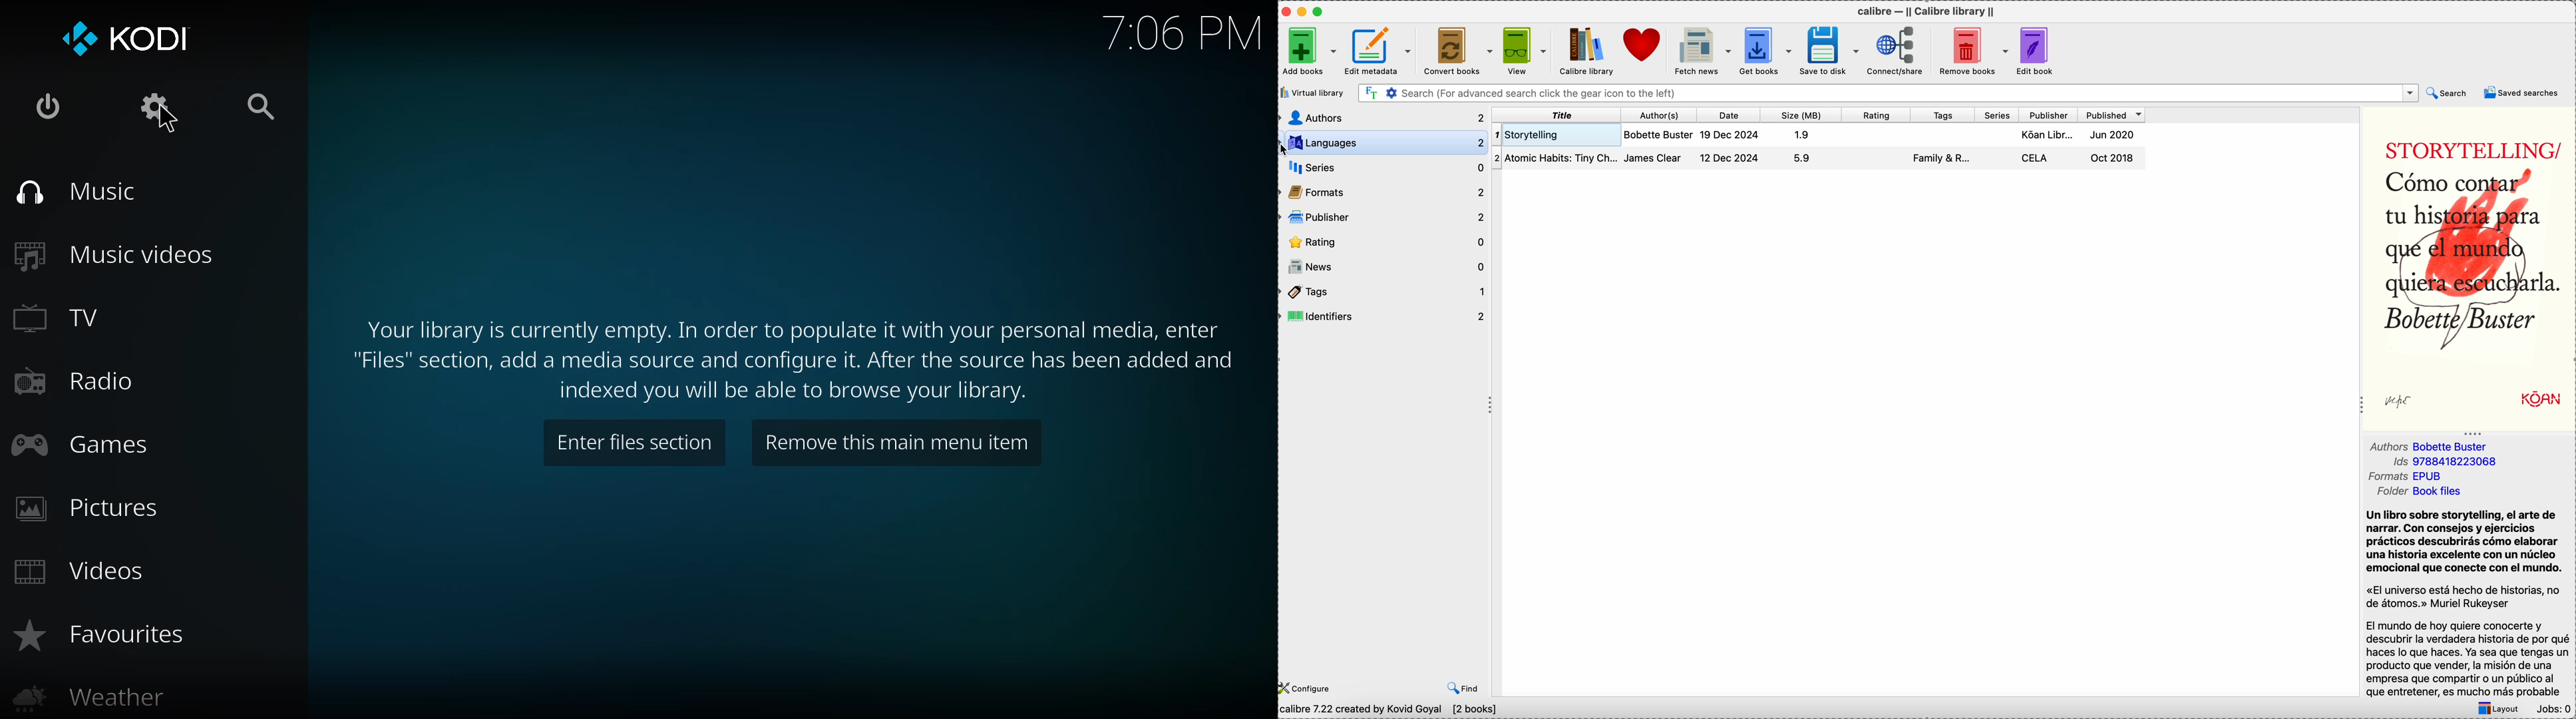 The image size is (2576, 728). Describe the element at coordinates (2469, 268) in the screenshot. I see `book cover preview` at that location.